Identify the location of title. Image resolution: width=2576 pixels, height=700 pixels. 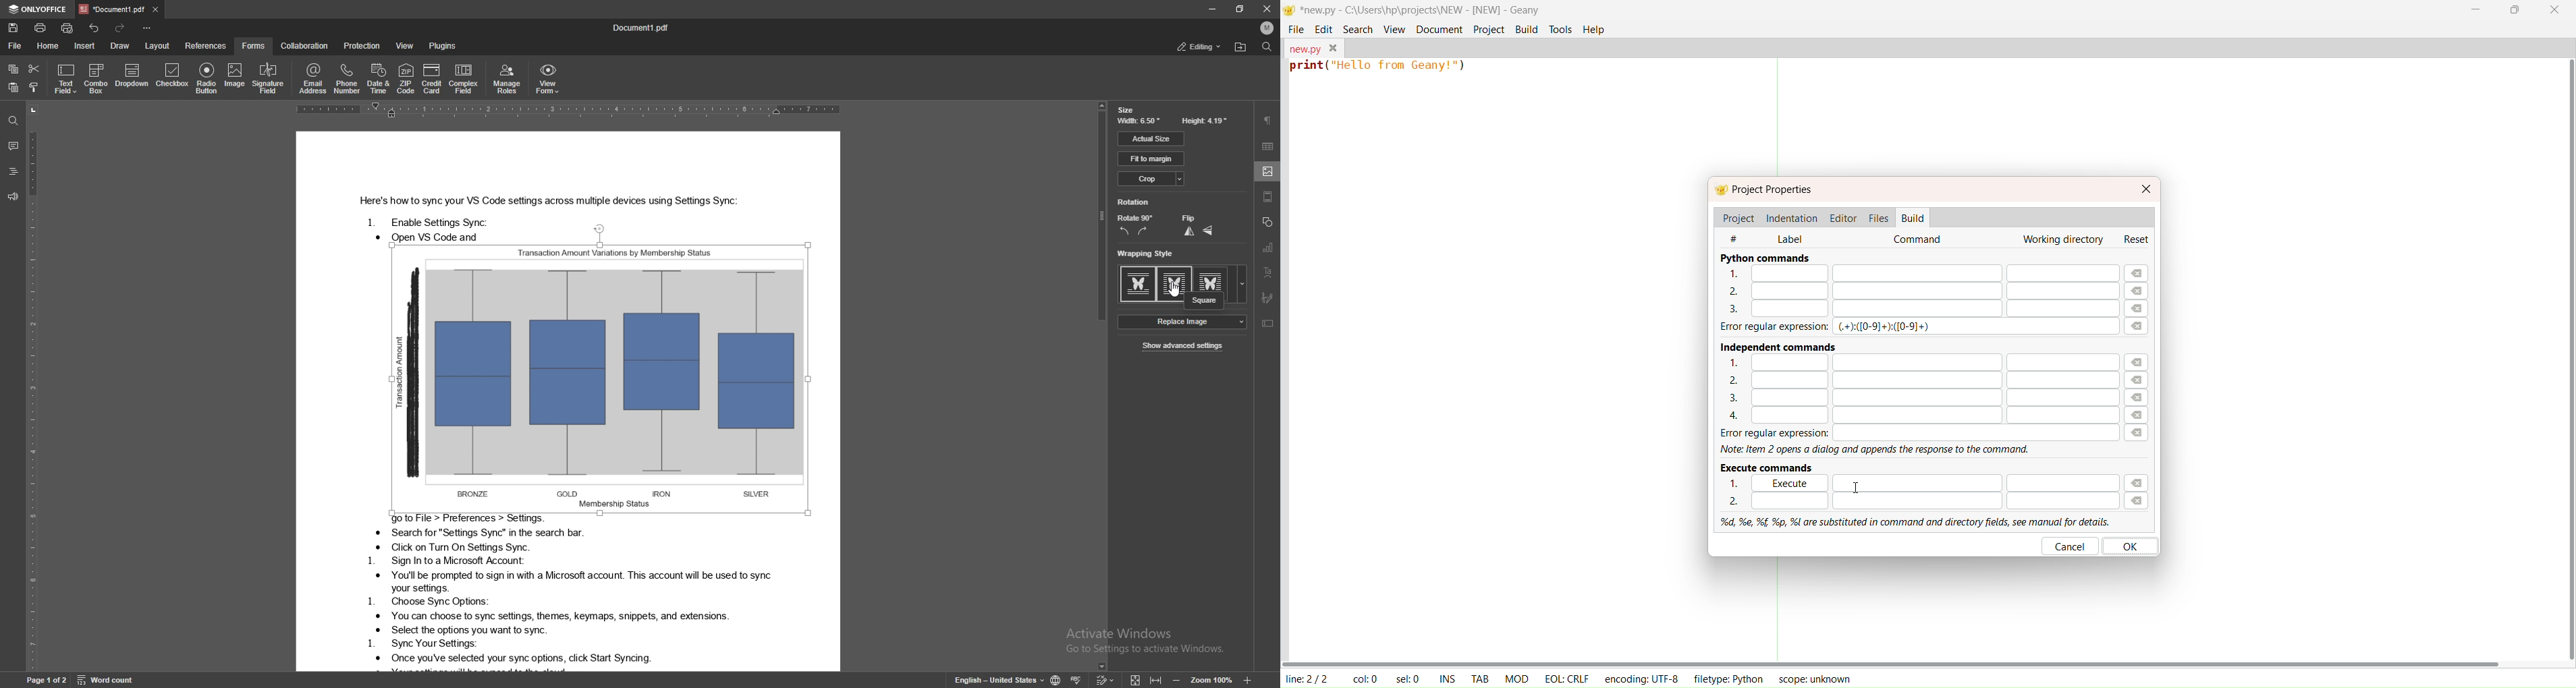
(1421, 9).